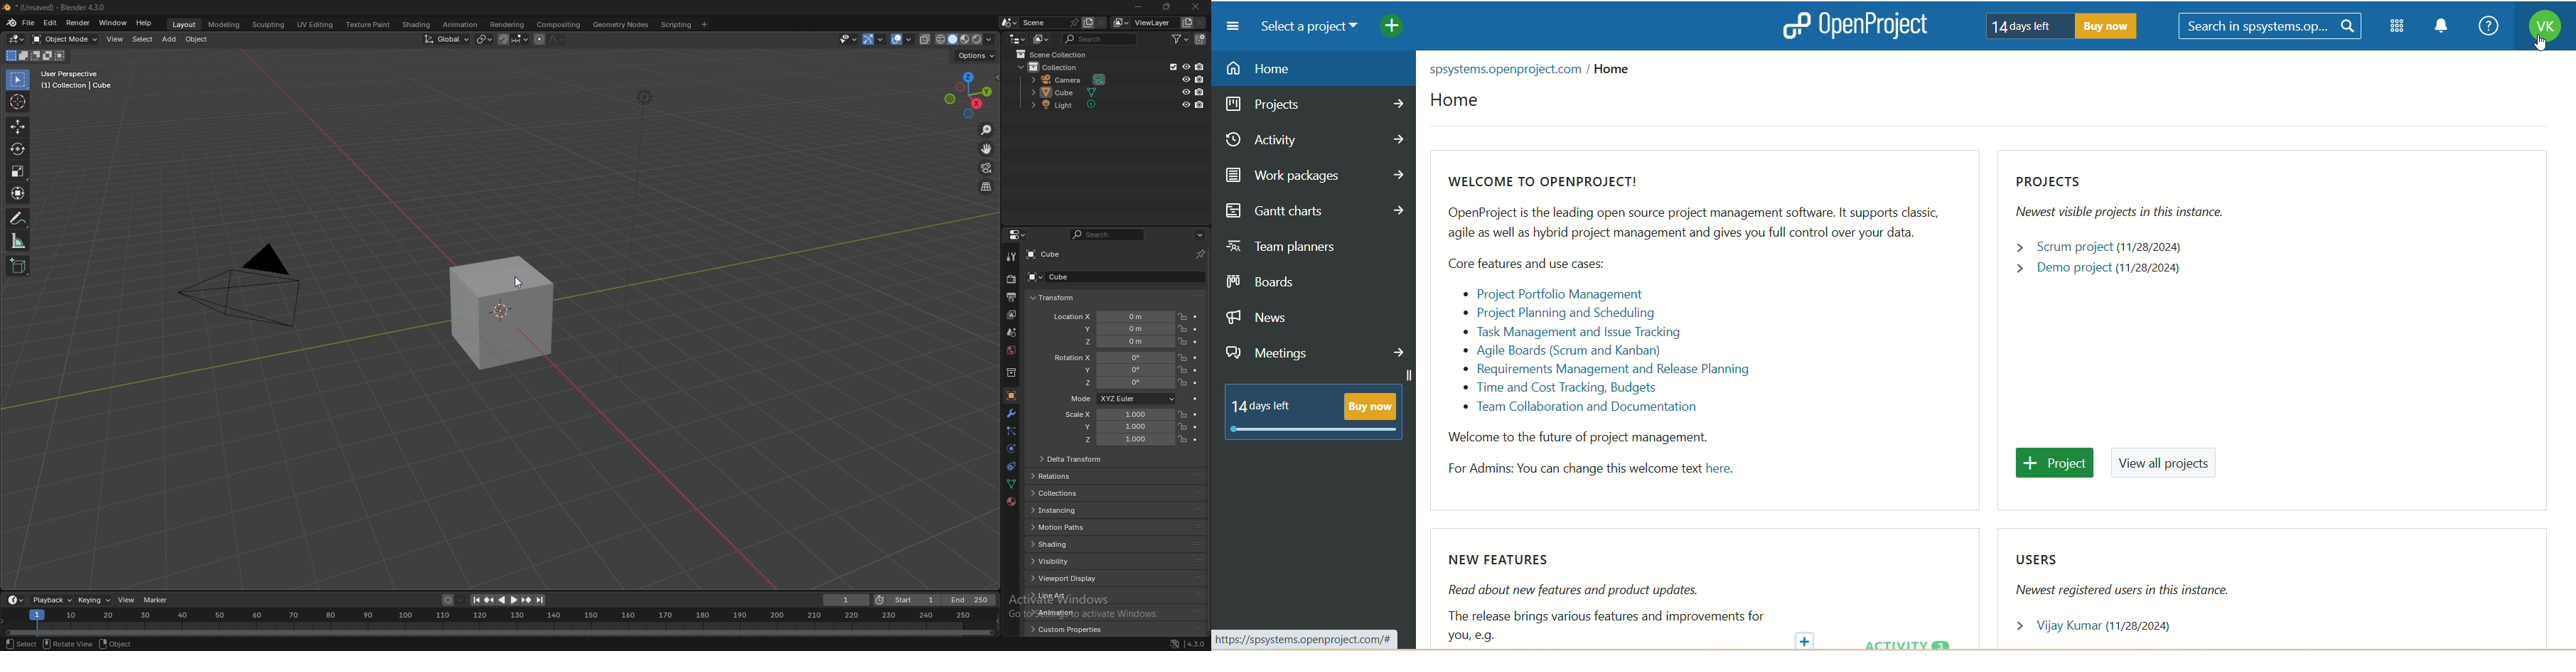  I want to click on hide in viewport, so click(1186, 66).